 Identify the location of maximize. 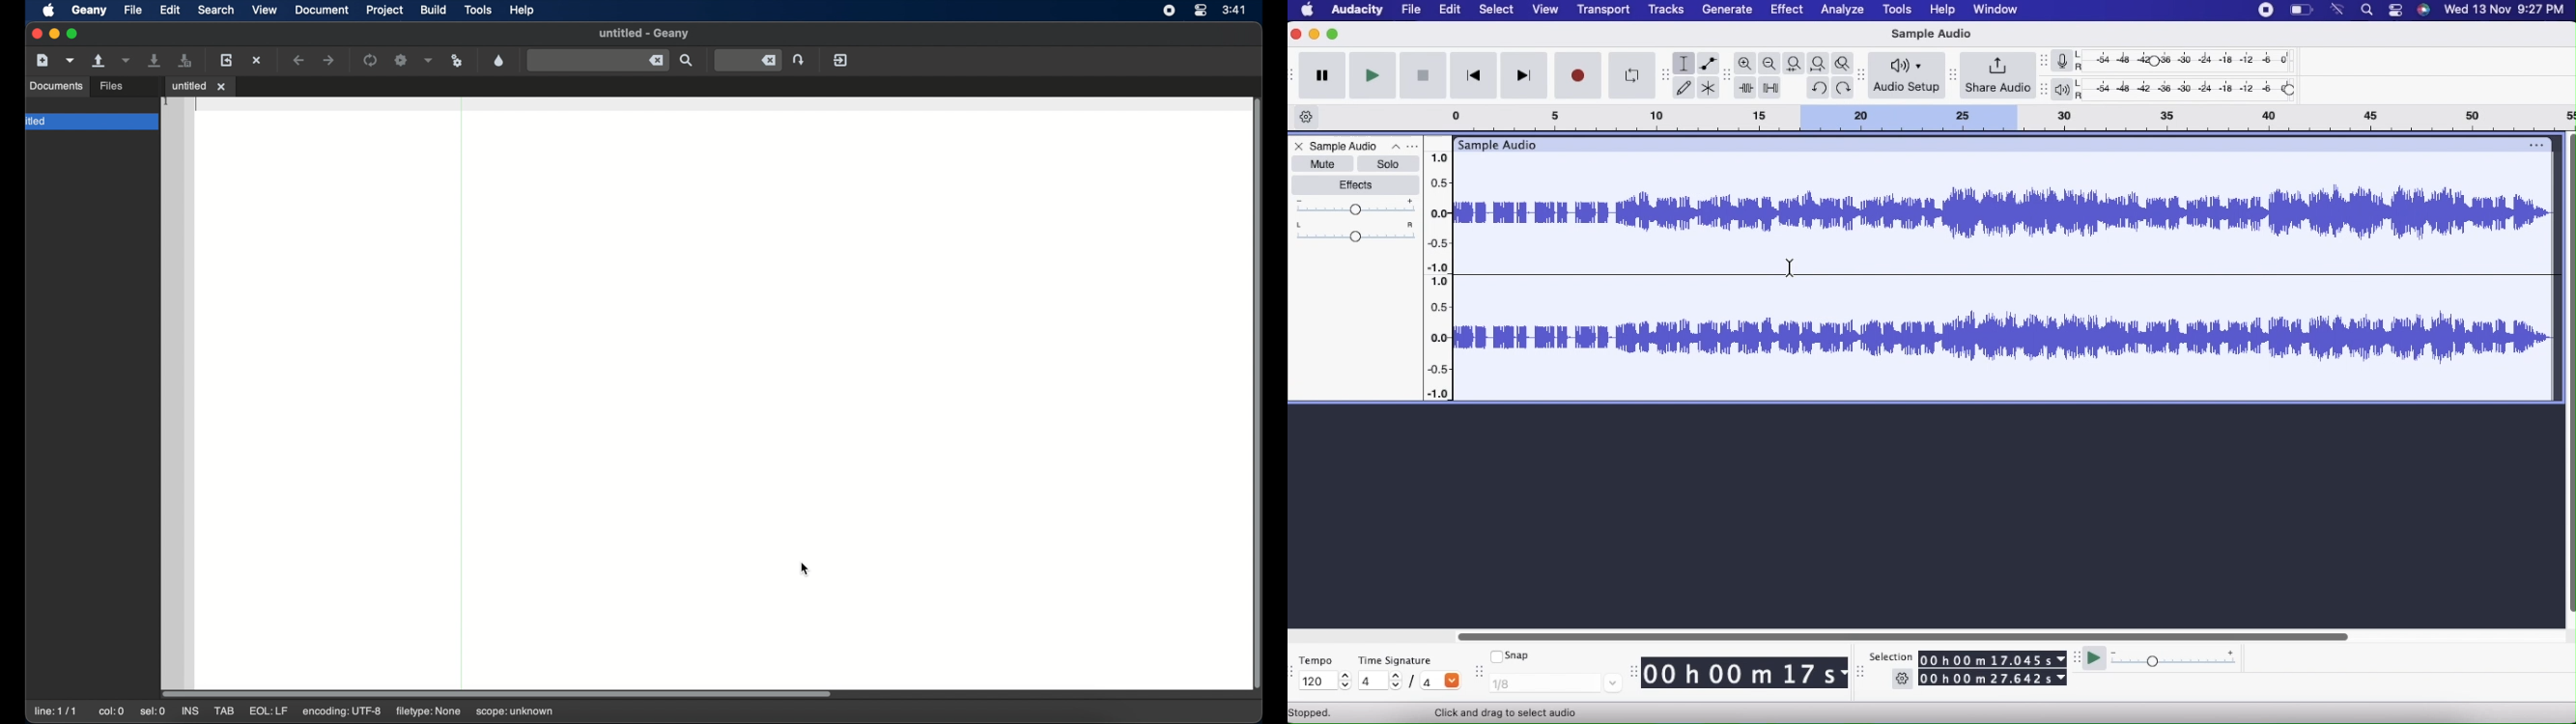
(72, 34).